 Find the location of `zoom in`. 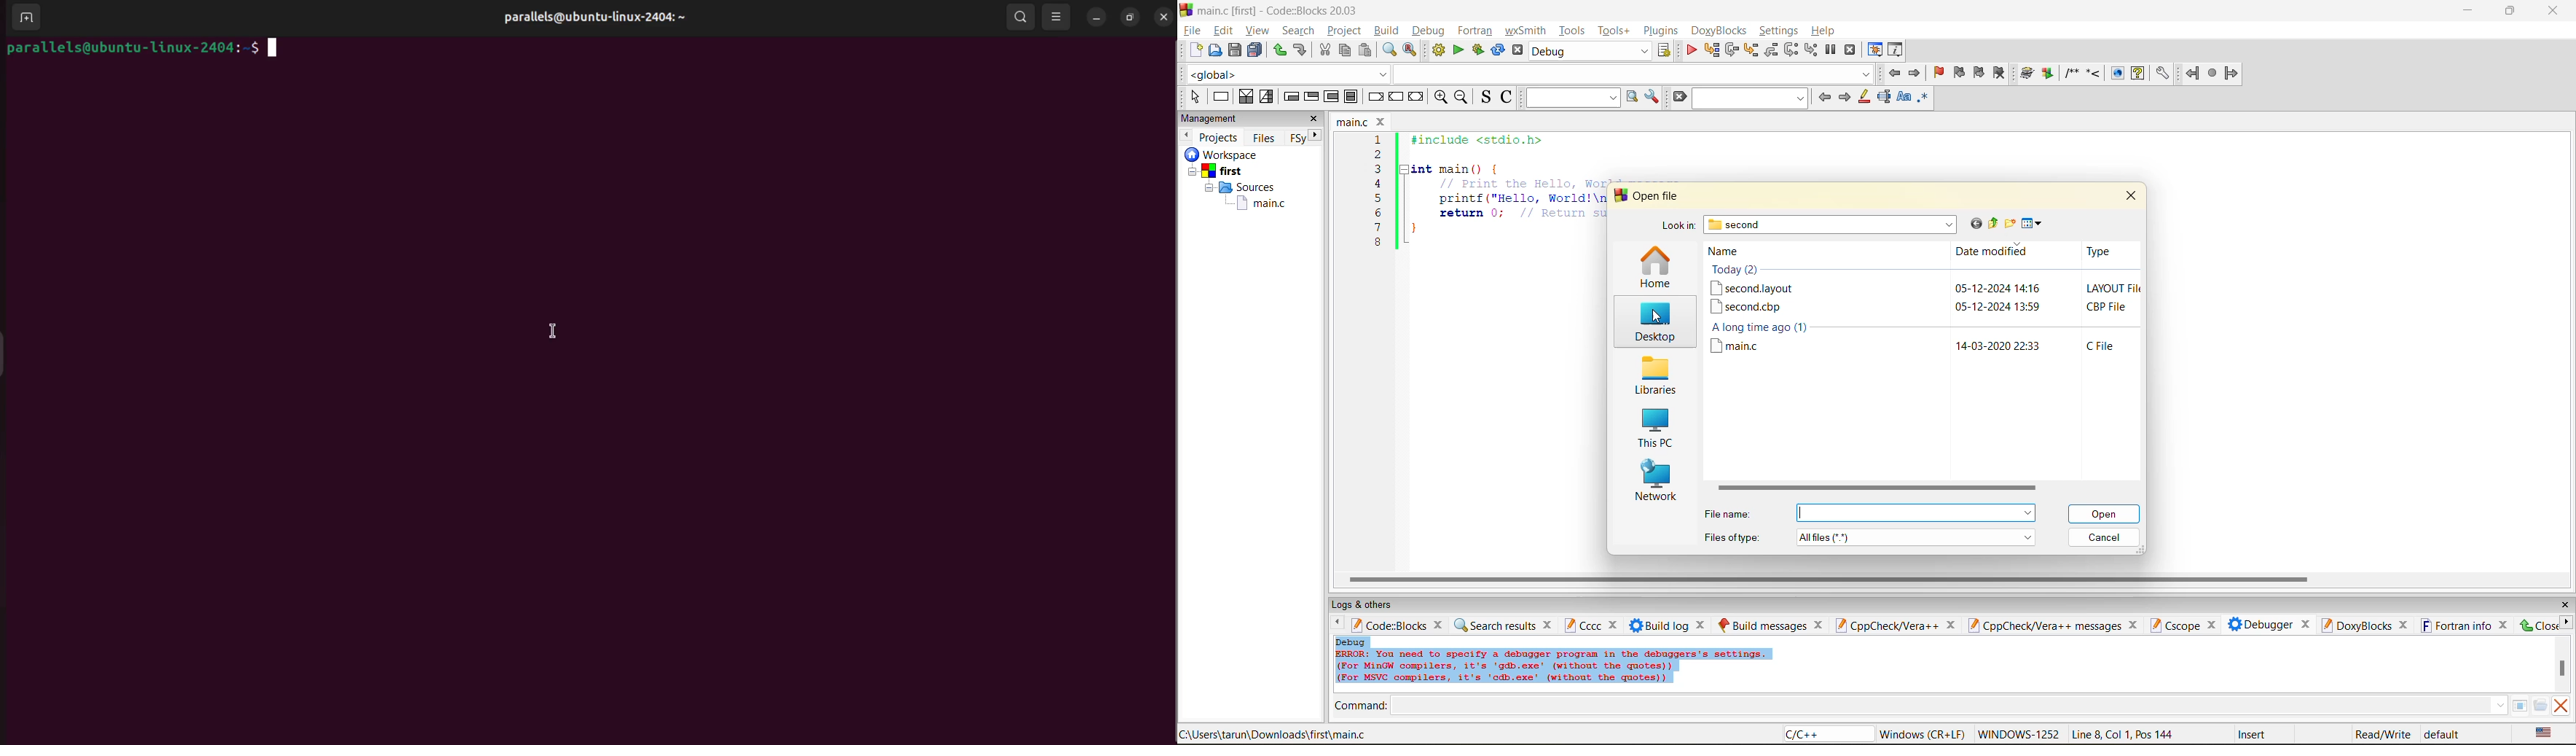

zoom in is located at coordinates (1442, 98).